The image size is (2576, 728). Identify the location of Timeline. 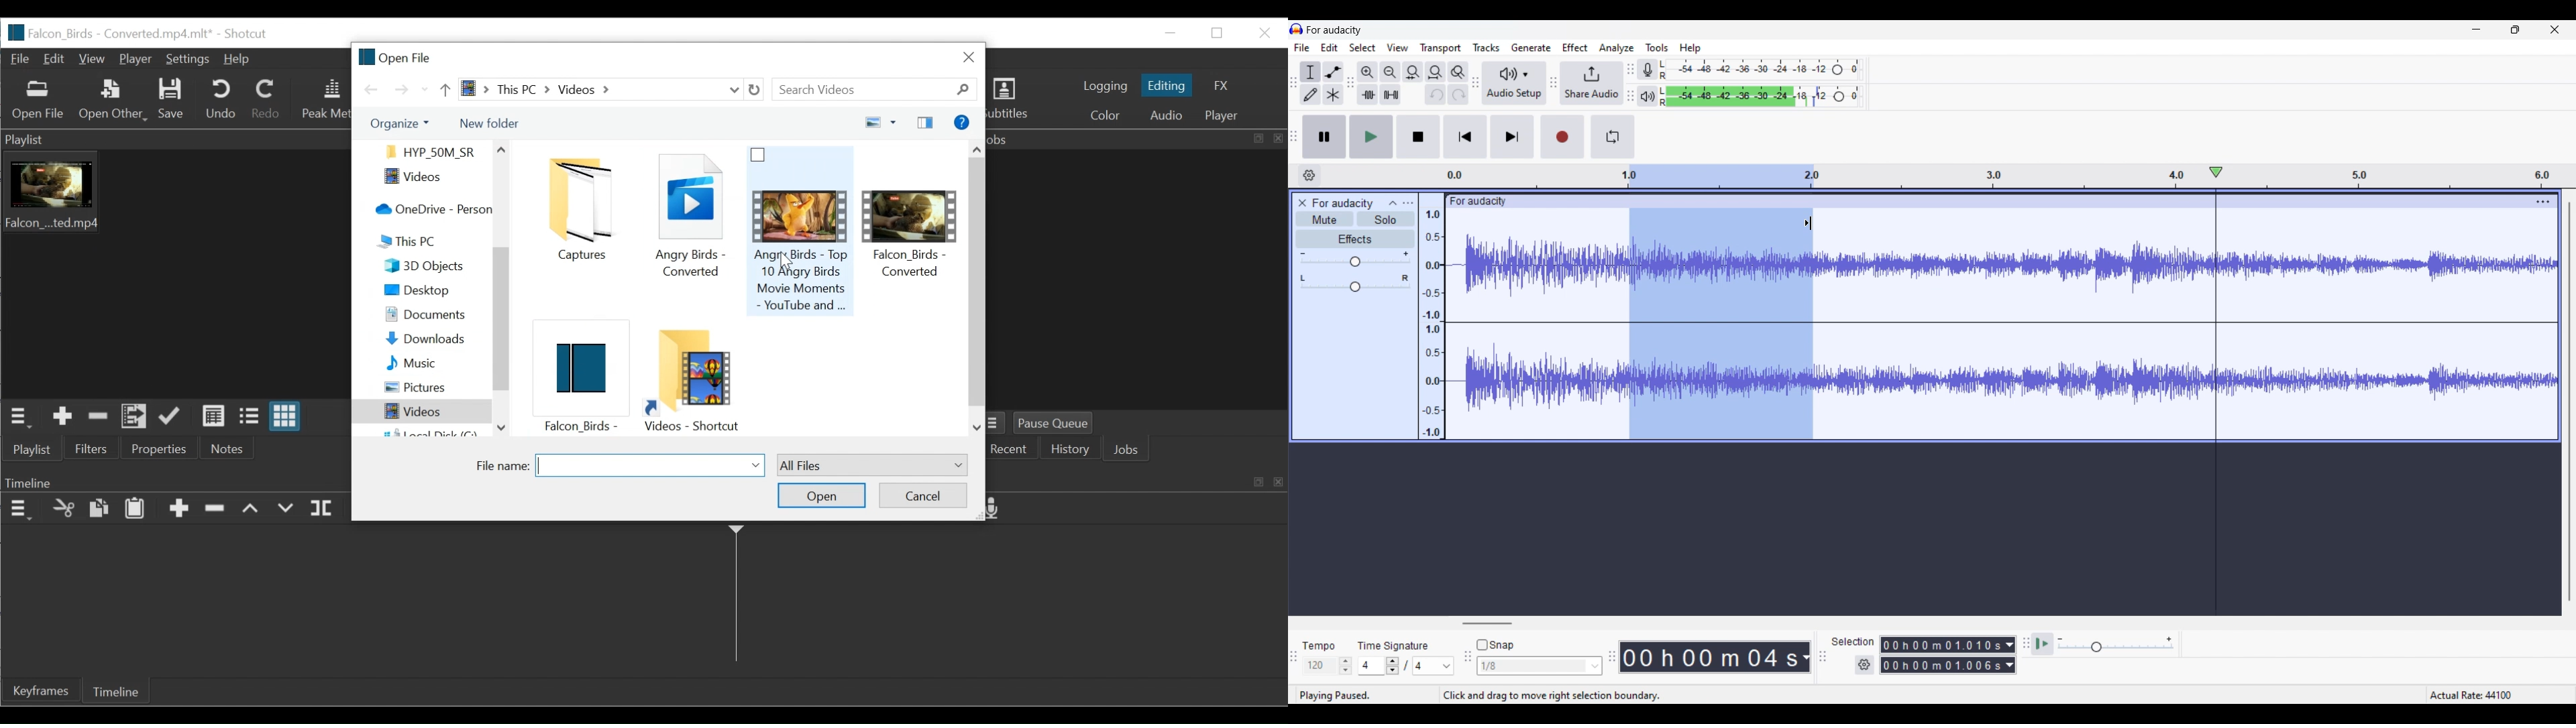
(115, 690).